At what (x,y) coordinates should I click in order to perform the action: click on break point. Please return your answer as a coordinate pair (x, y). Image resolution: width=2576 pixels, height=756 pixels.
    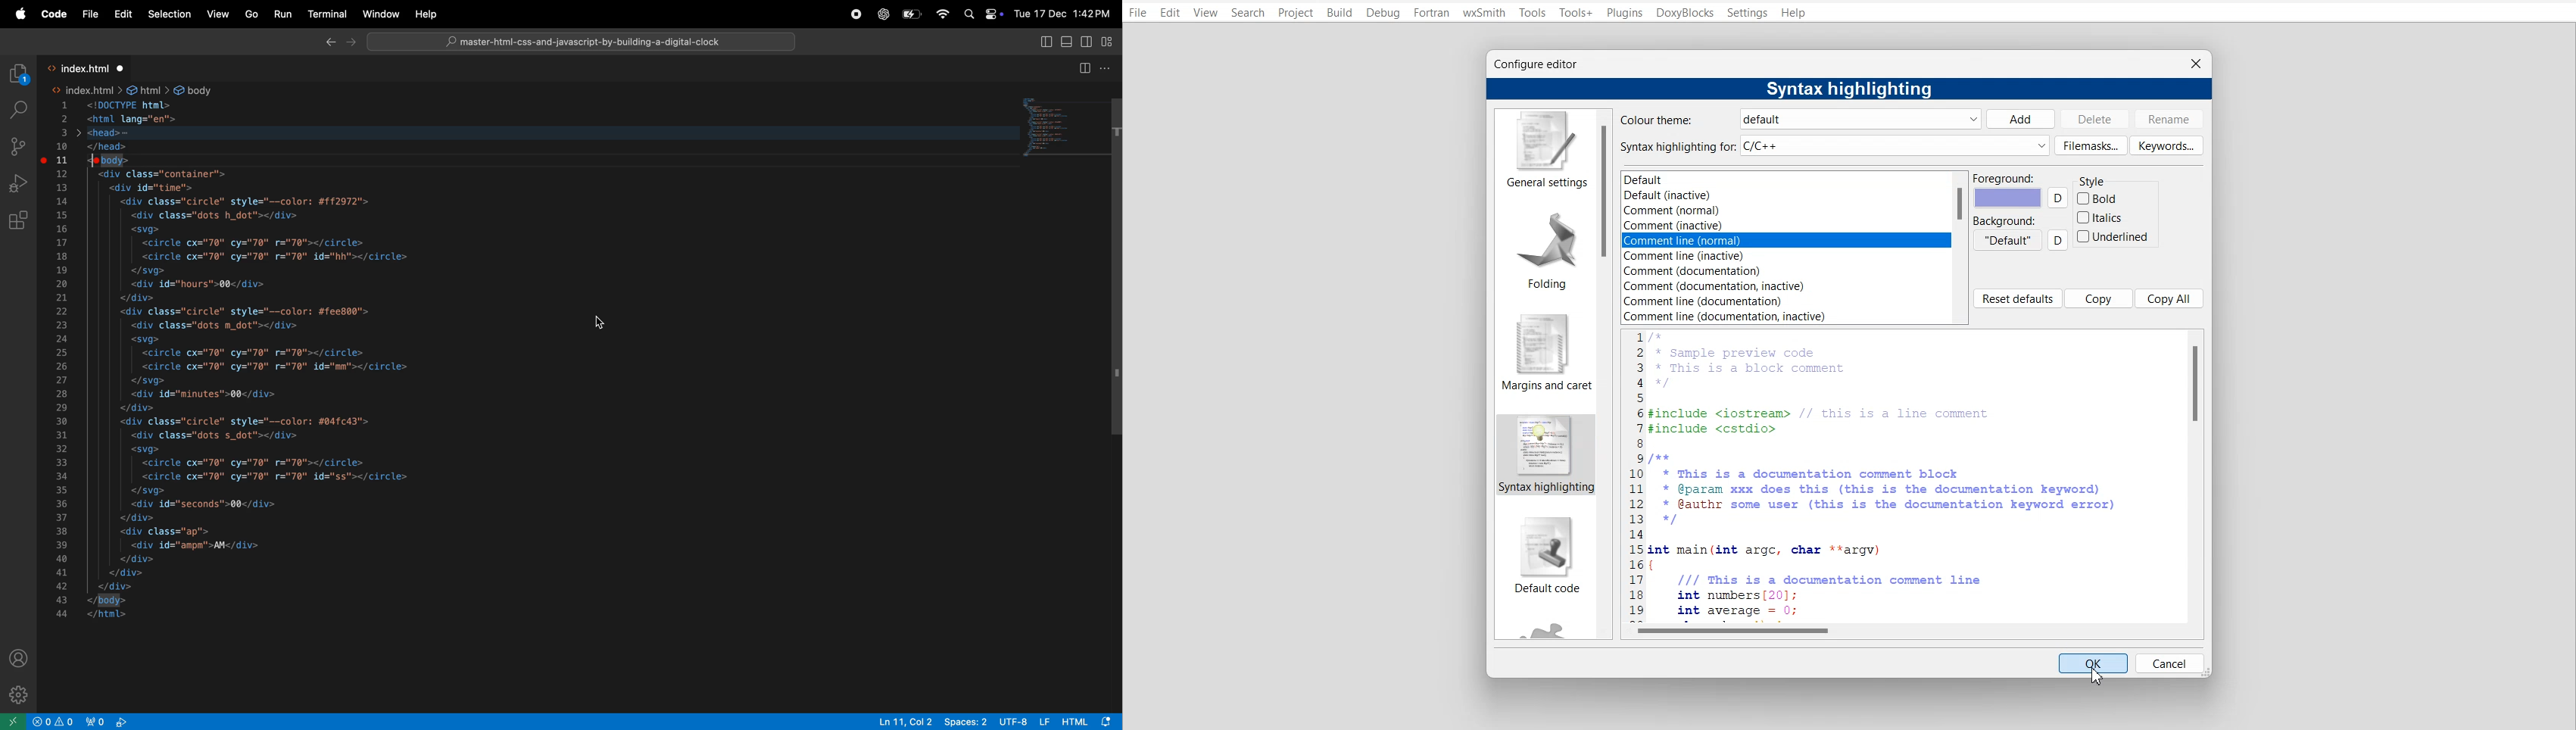
    Looking at the image, I should click on (45, 158).